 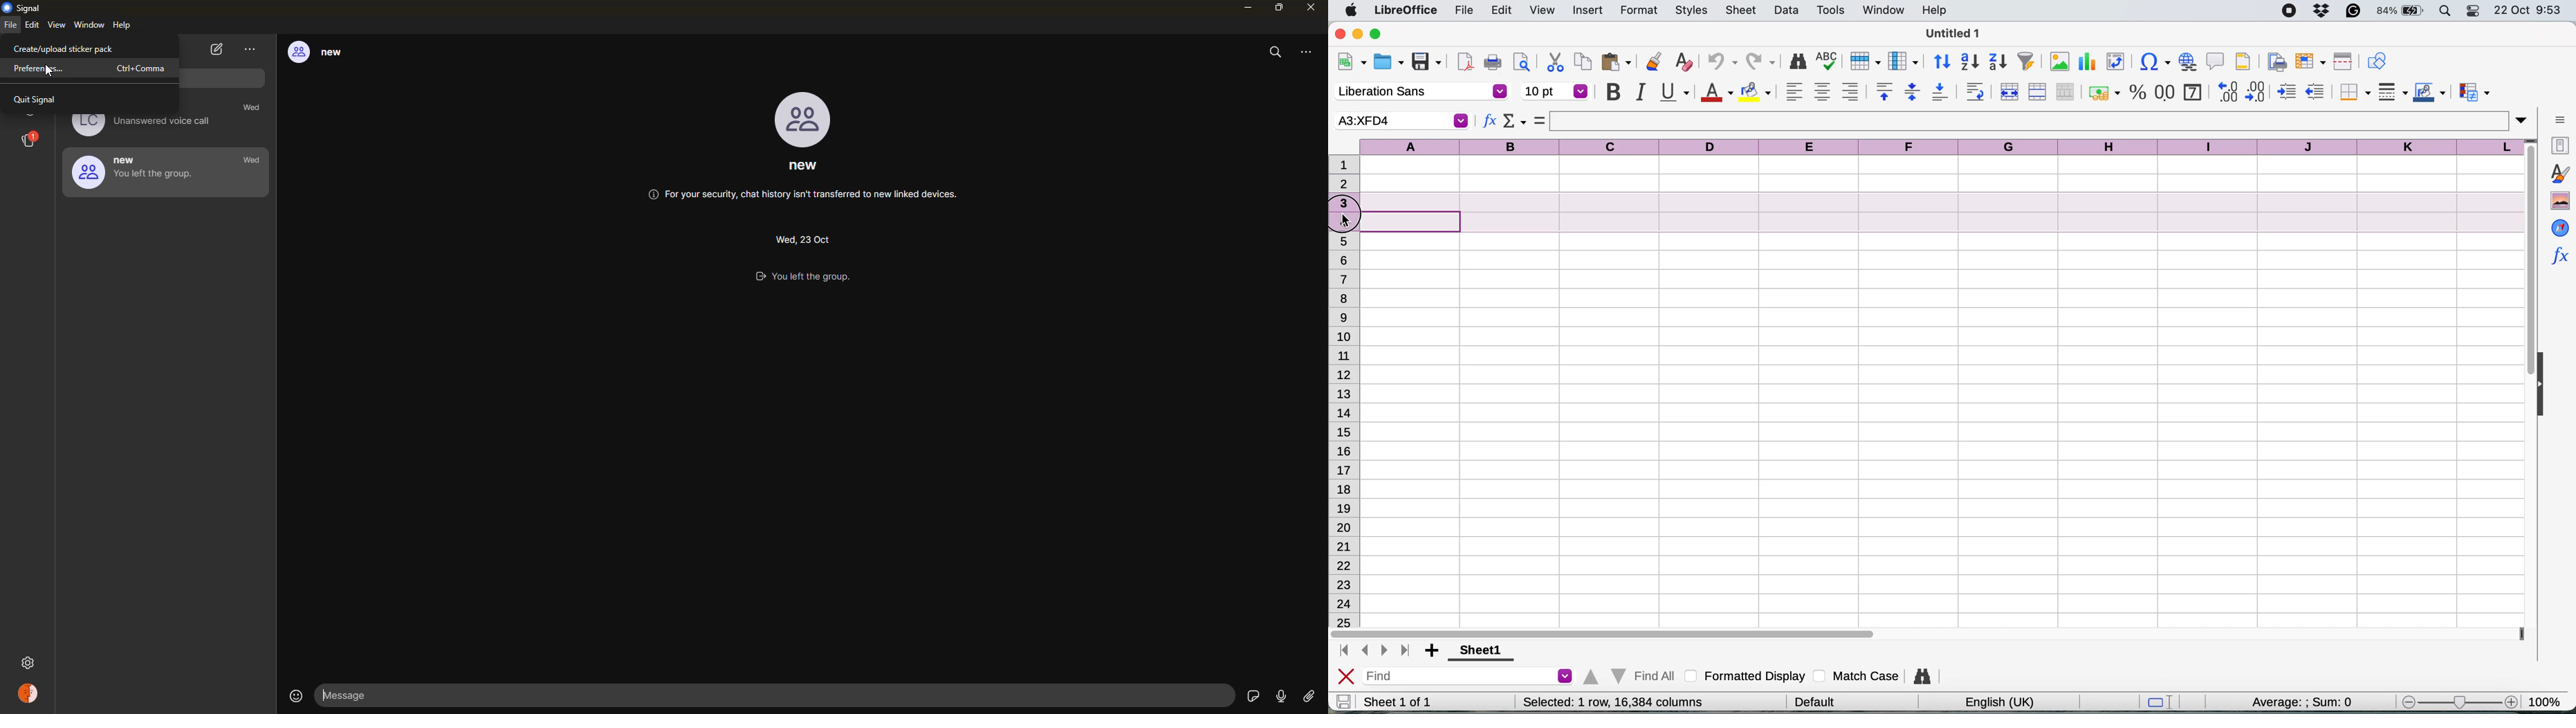 What do you see at coordinates (2290, 700) in the screenshot?
I see `average : : sum: 0` at bounding box center [2290, 700].